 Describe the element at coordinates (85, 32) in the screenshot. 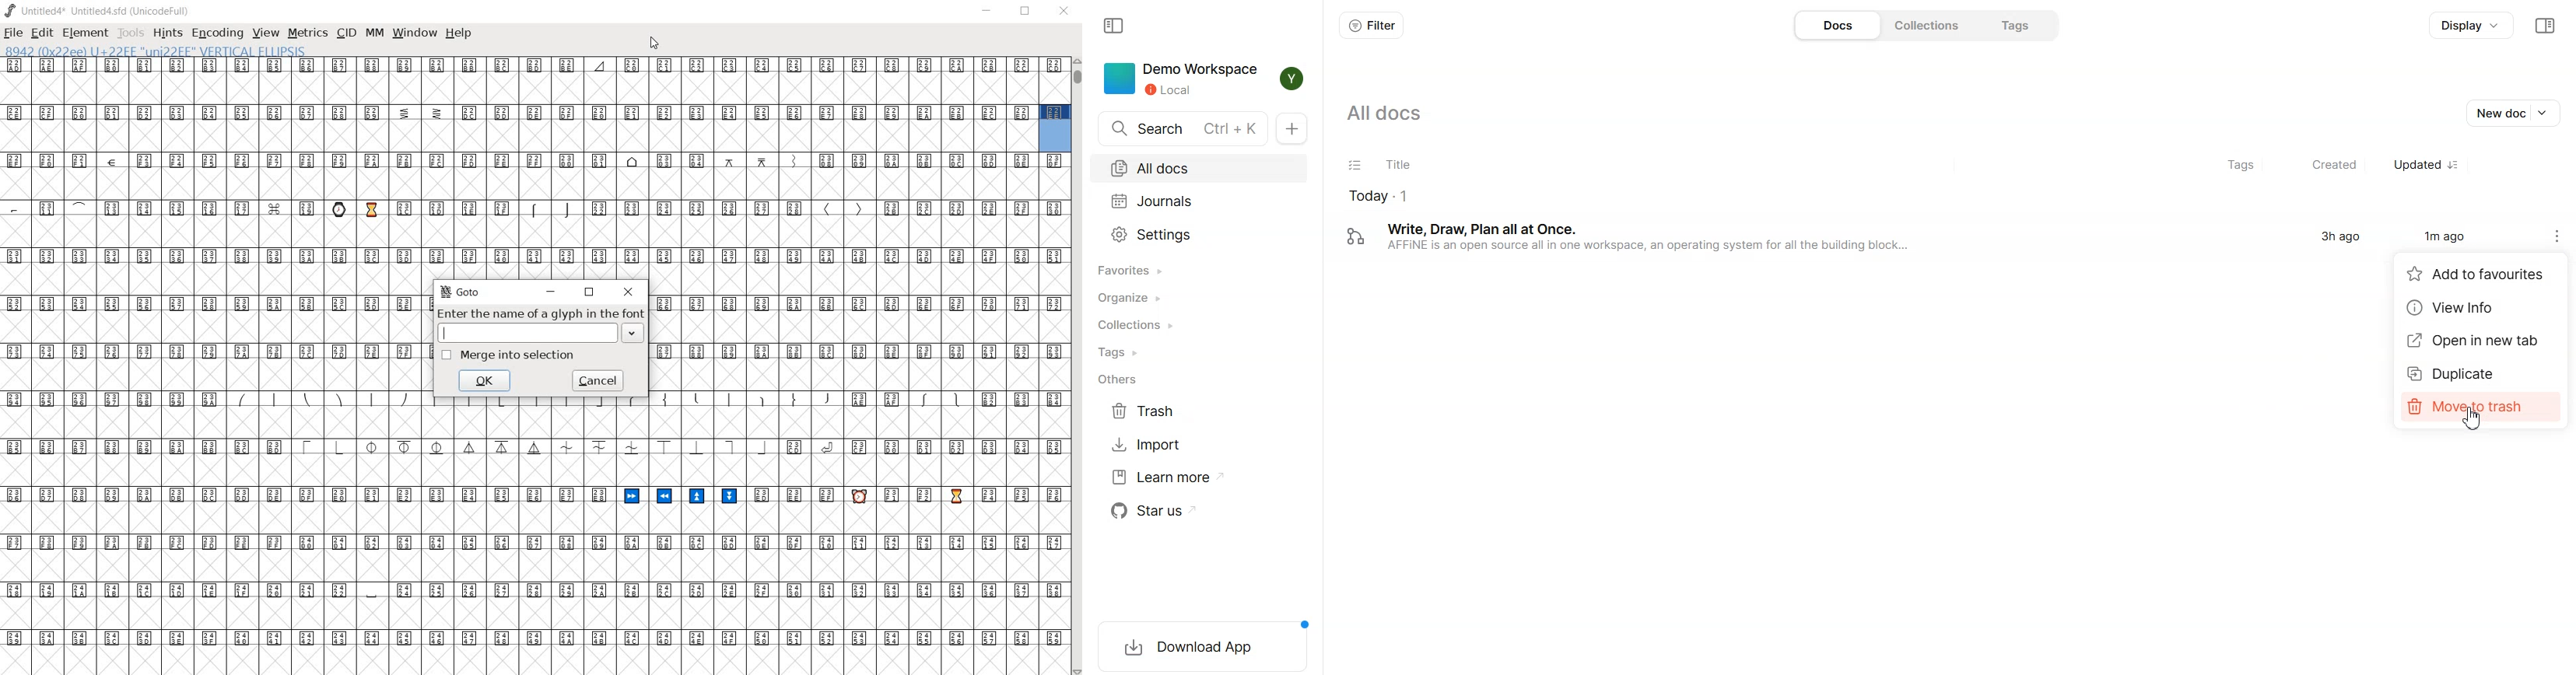

I see `ELEMENT` at that location.